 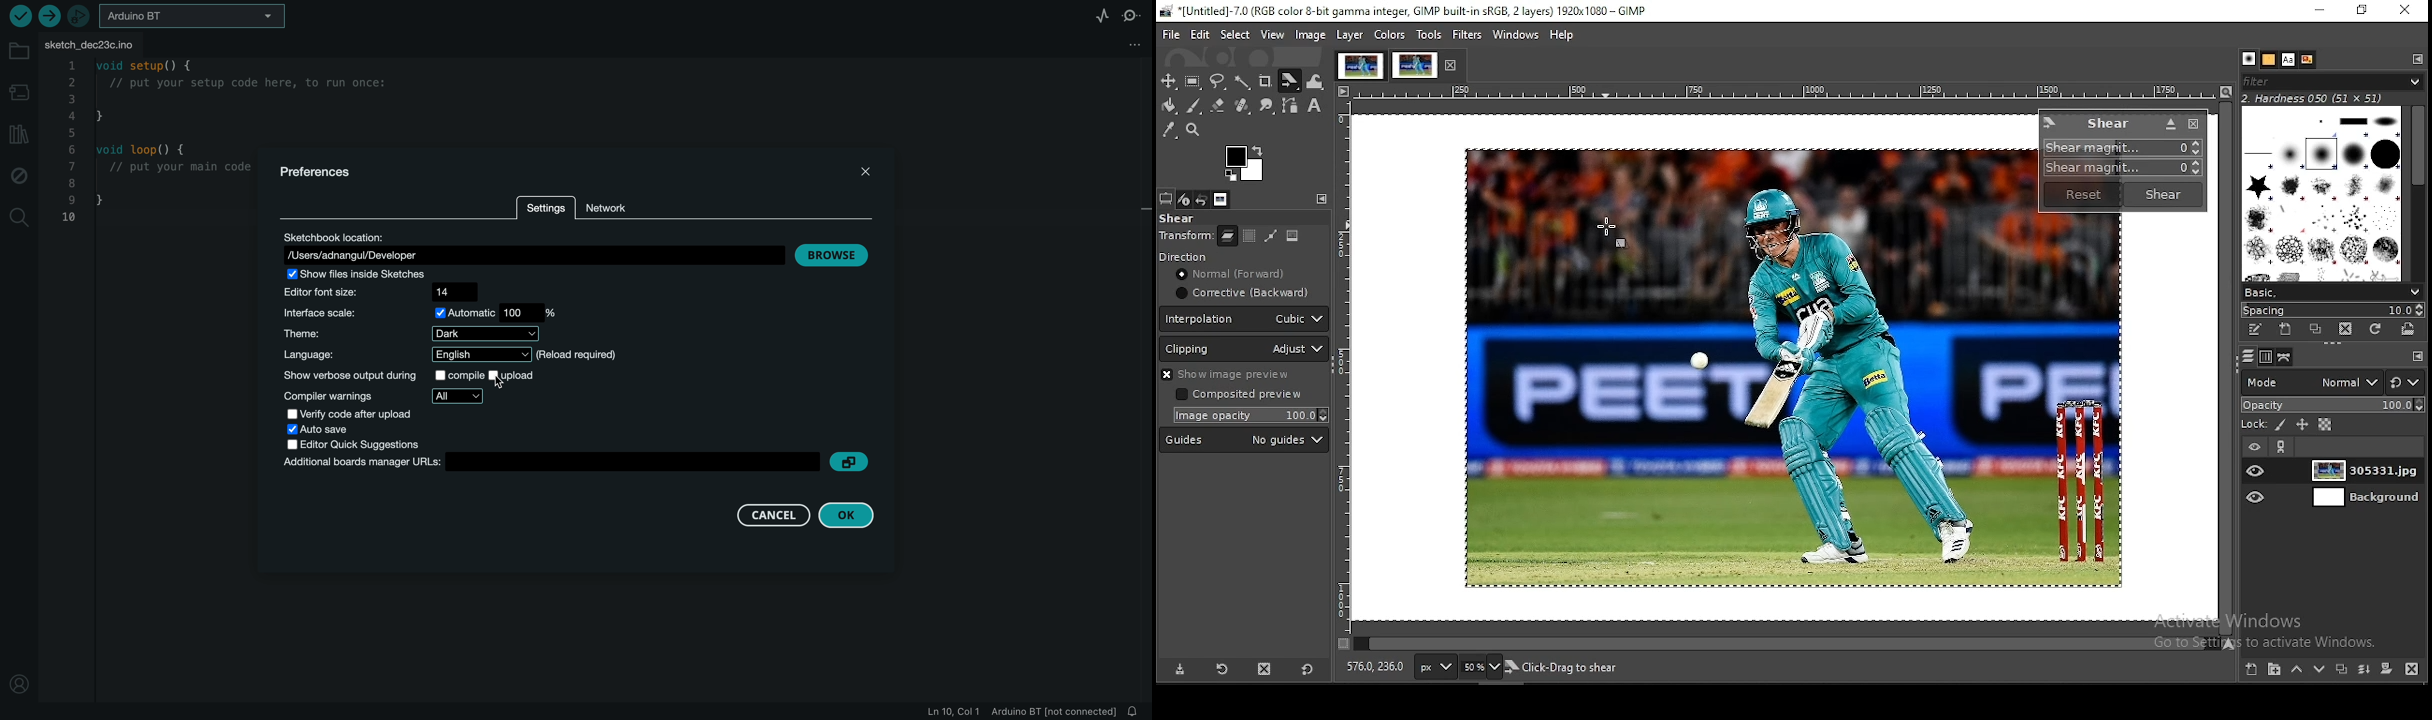 What do you see at coordinates (2170, 124) in the screenshot?
I see `` at bounding box center [2170, 124].